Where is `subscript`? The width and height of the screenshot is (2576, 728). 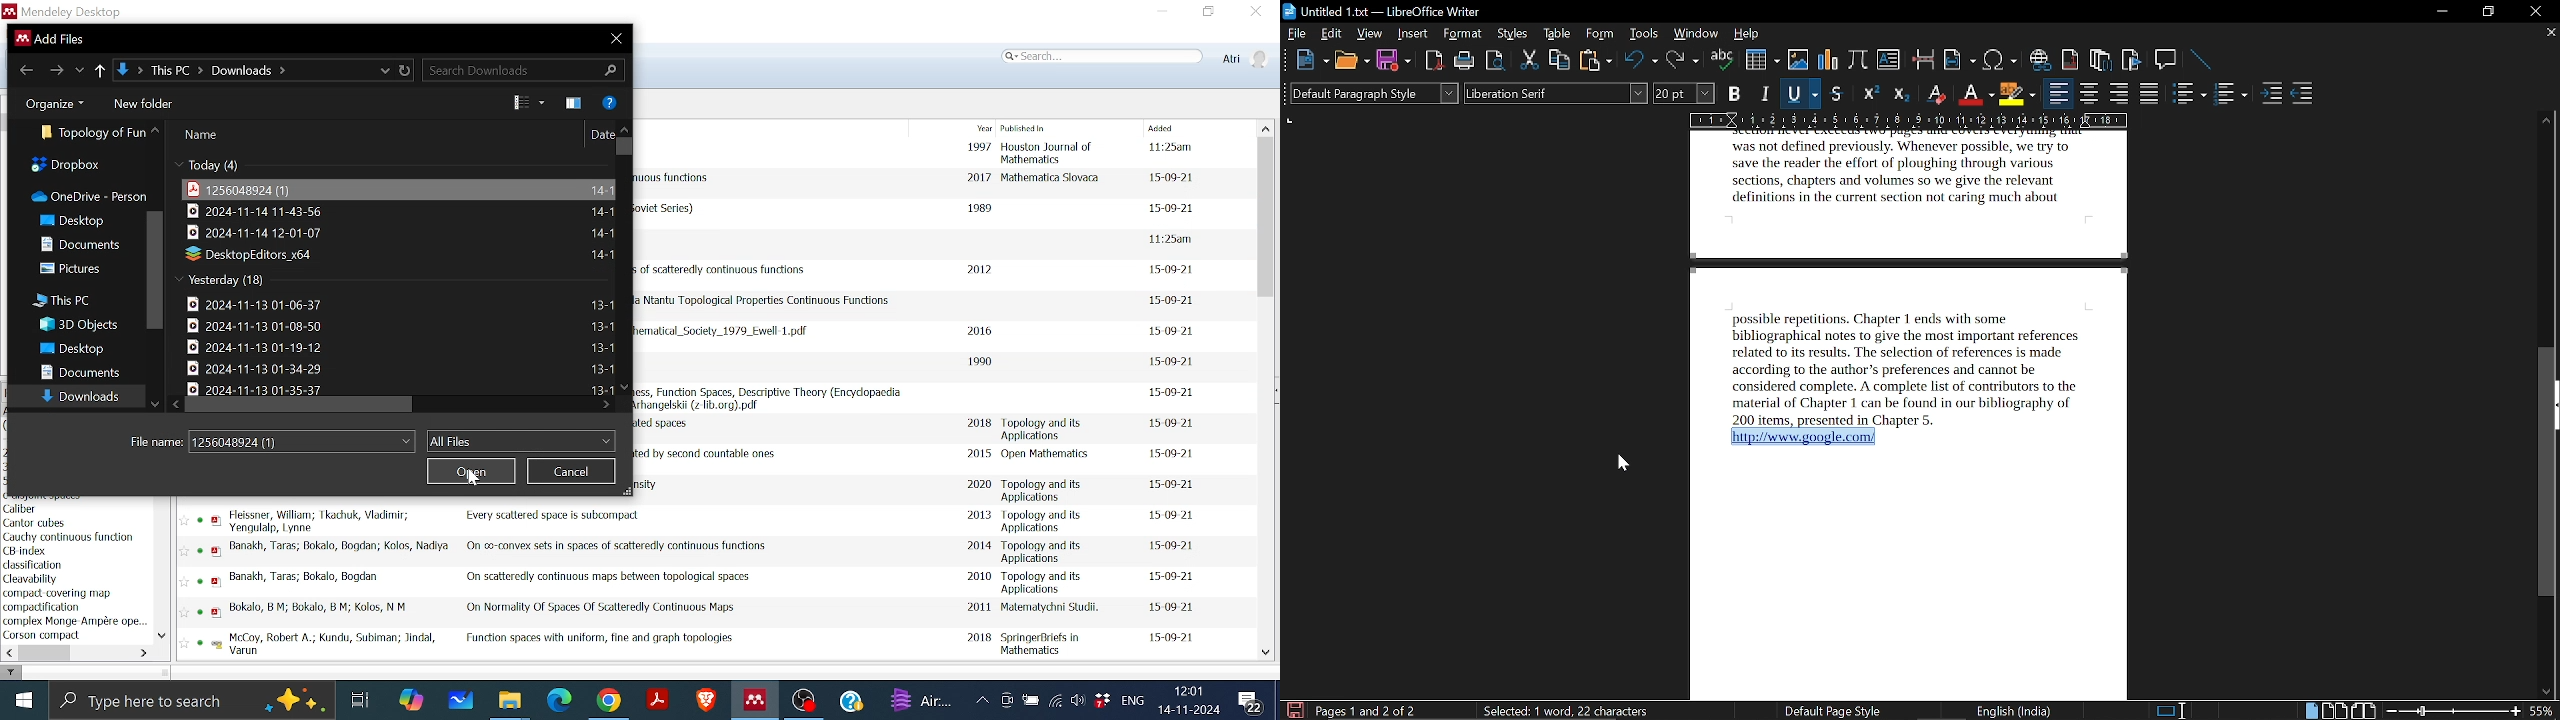
subscript is located at coordinates (1904, 94).